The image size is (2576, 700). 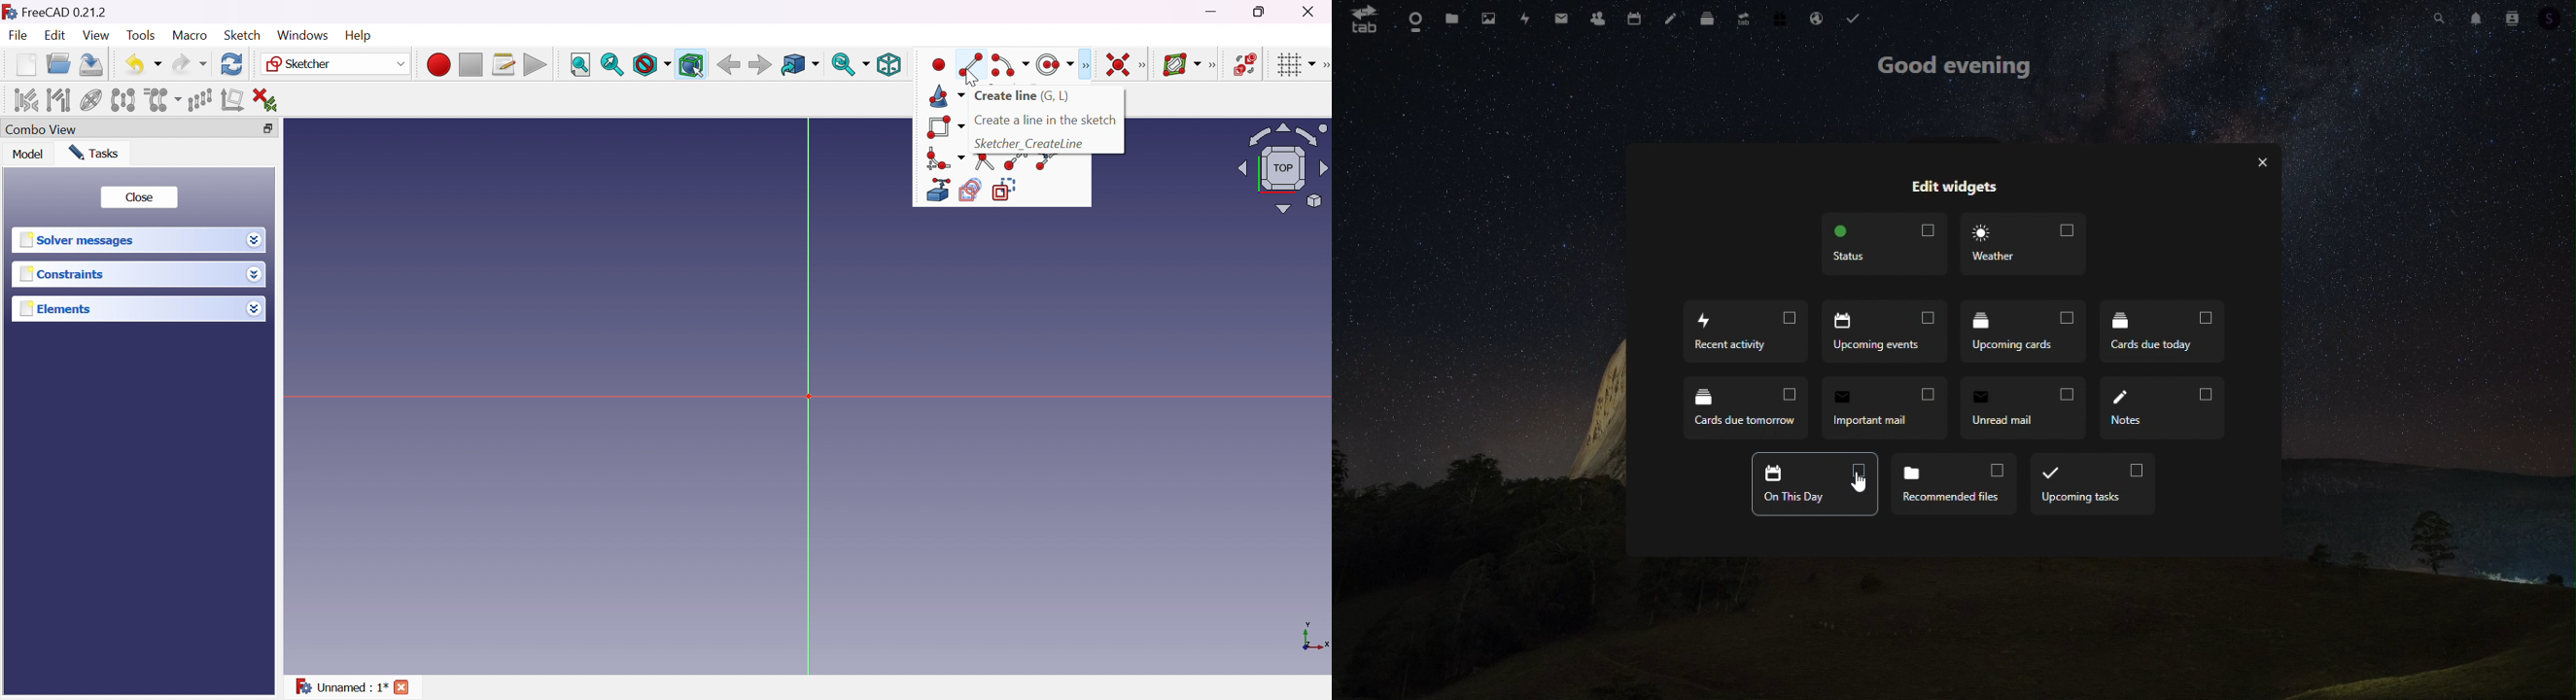 What do you see at coordinates (1009, 189) in the screenshot?
I see `Toggle construction geometry` at bounding box center [1009, 189].